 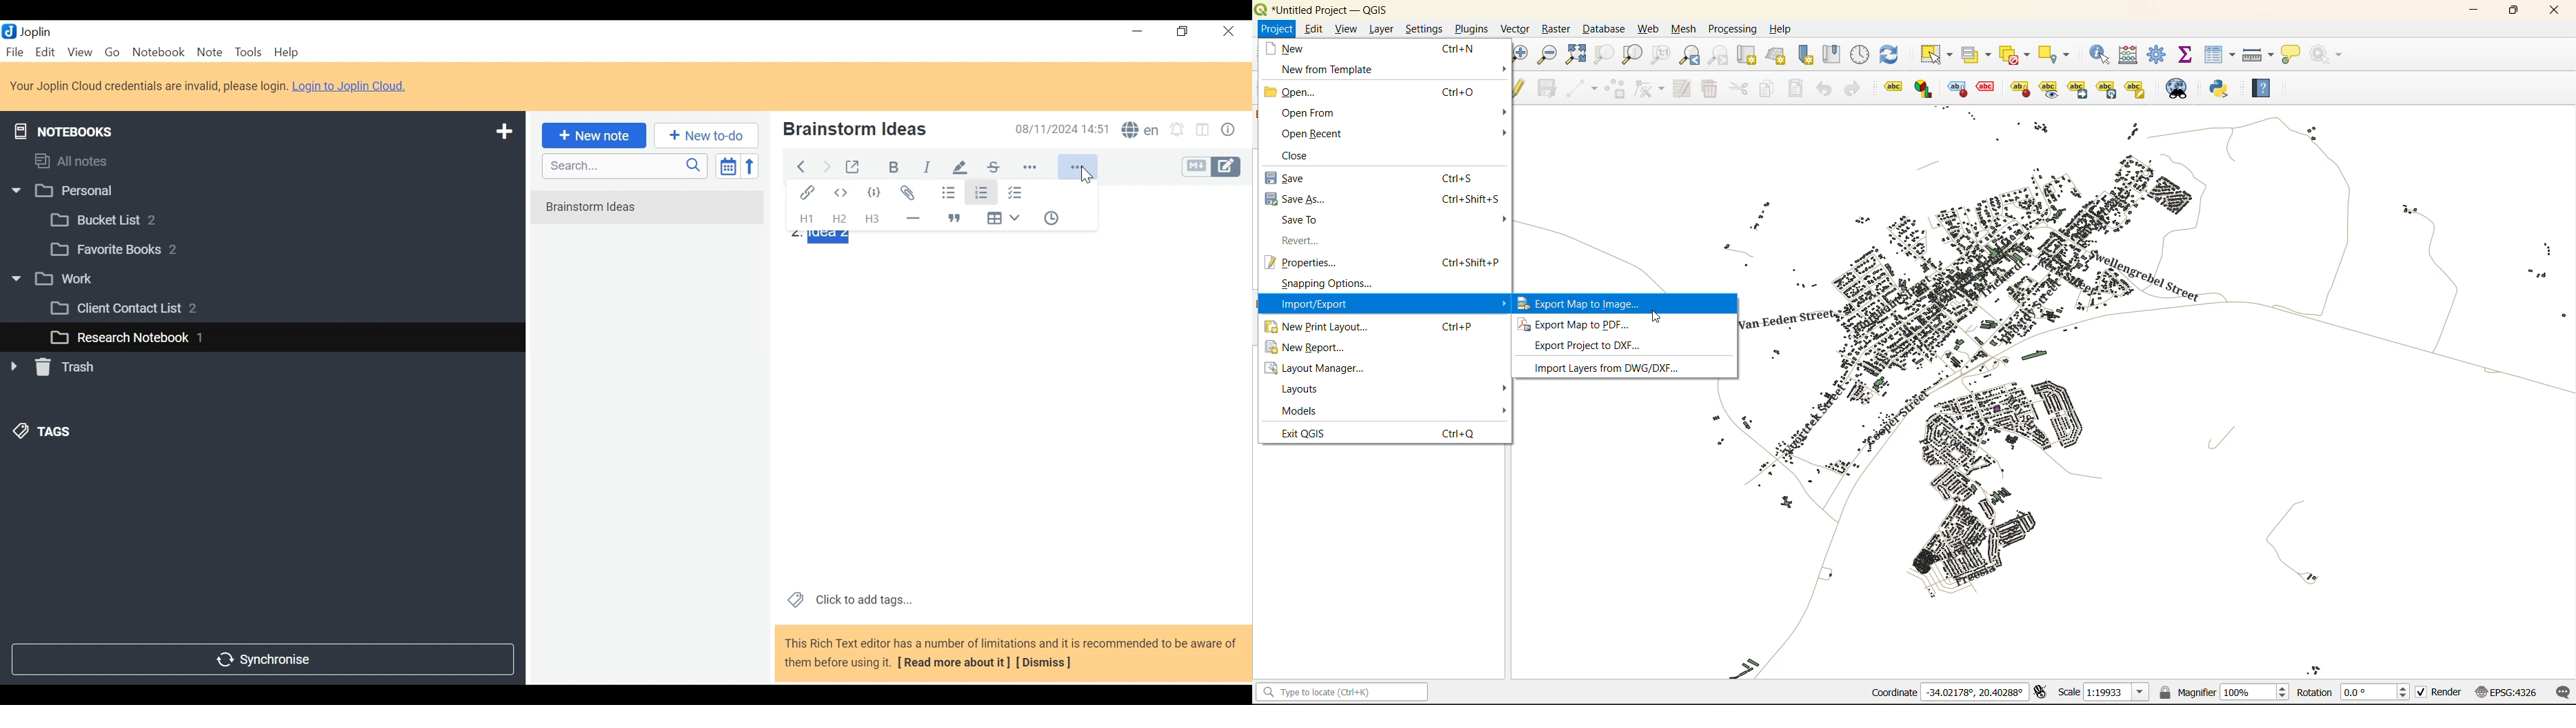 What do you see at coordinates (1052, 218) in the screenshot?
I see `Insert Time` at bounding box center [1052, 218].